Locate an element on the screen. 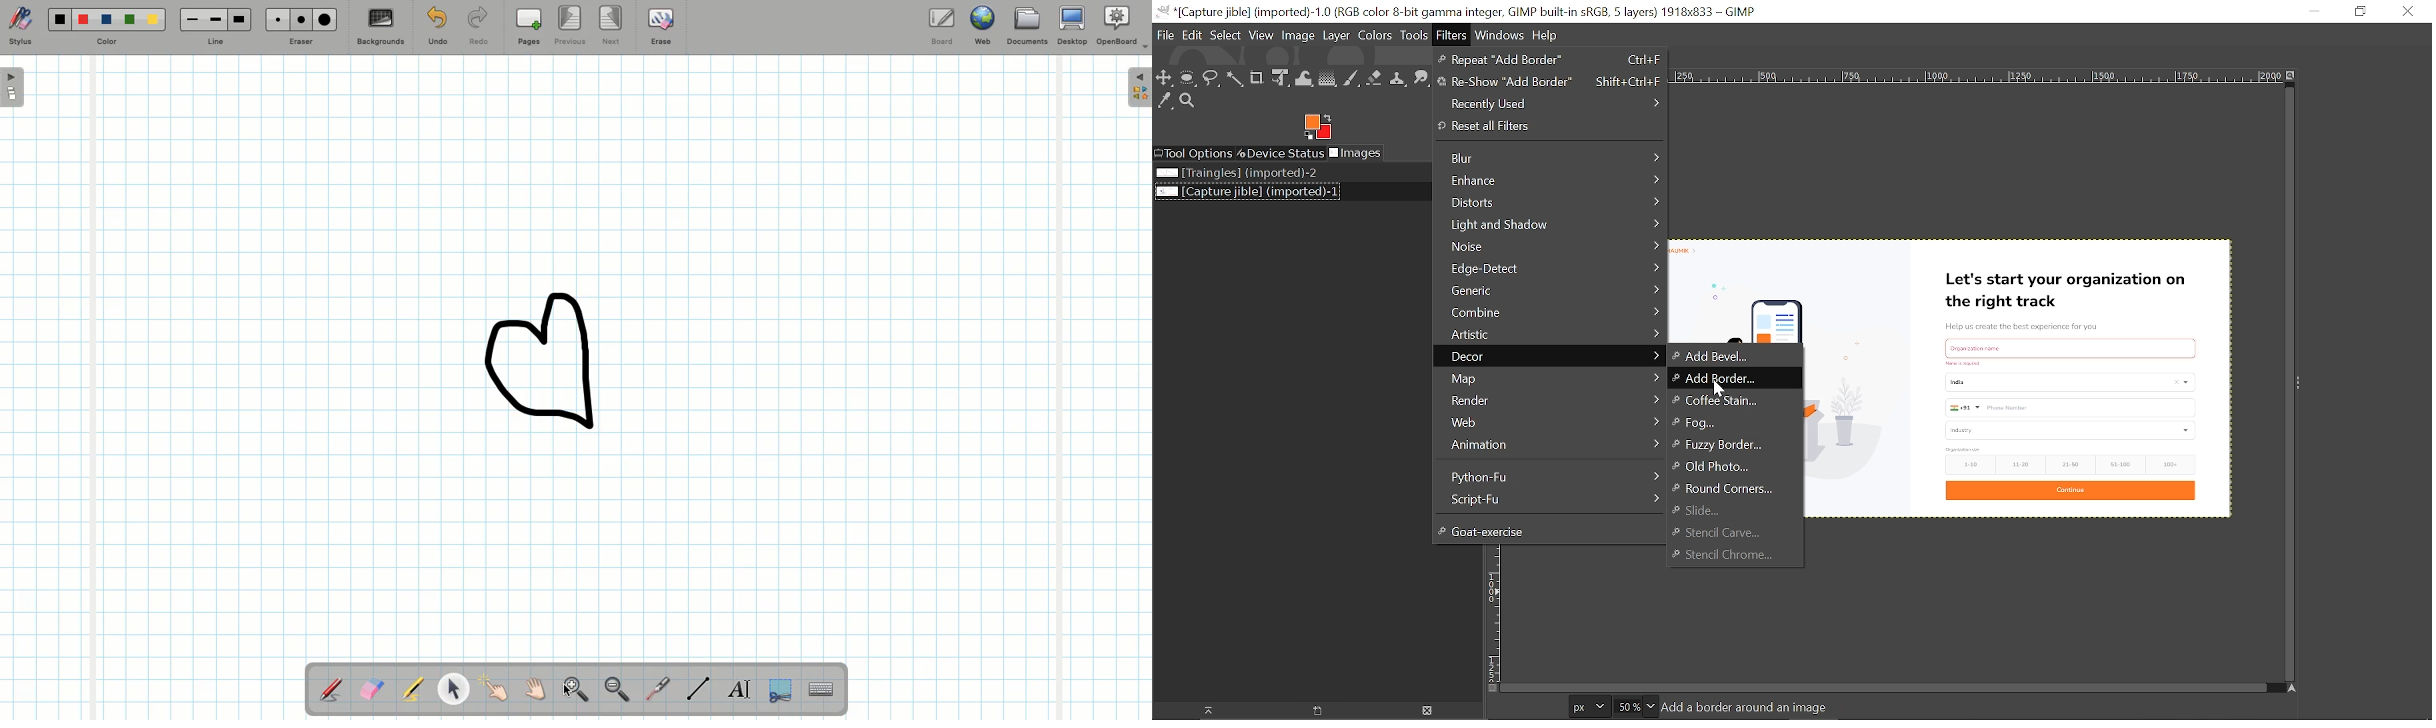 This screenshot has height=728, width=2436. Eraser is located at coordinates (302, 26).